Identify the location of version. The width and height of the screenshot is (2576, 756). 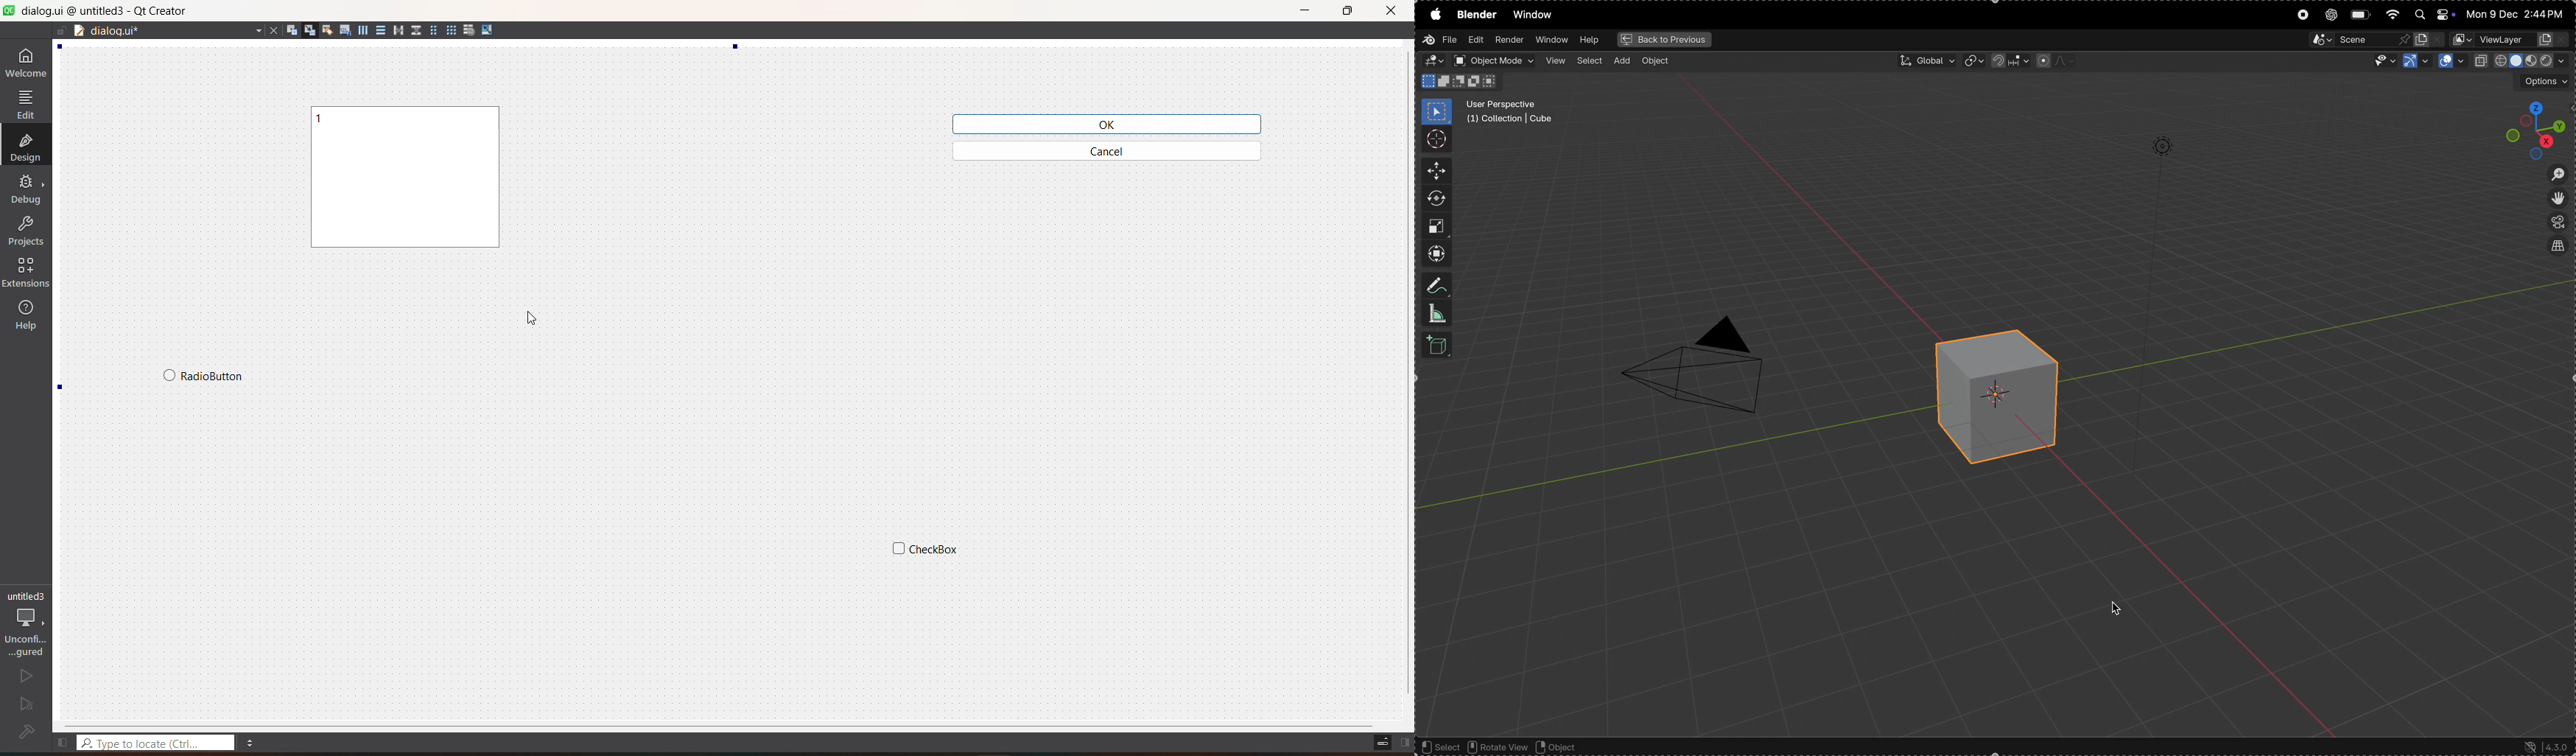
(2548, 747).